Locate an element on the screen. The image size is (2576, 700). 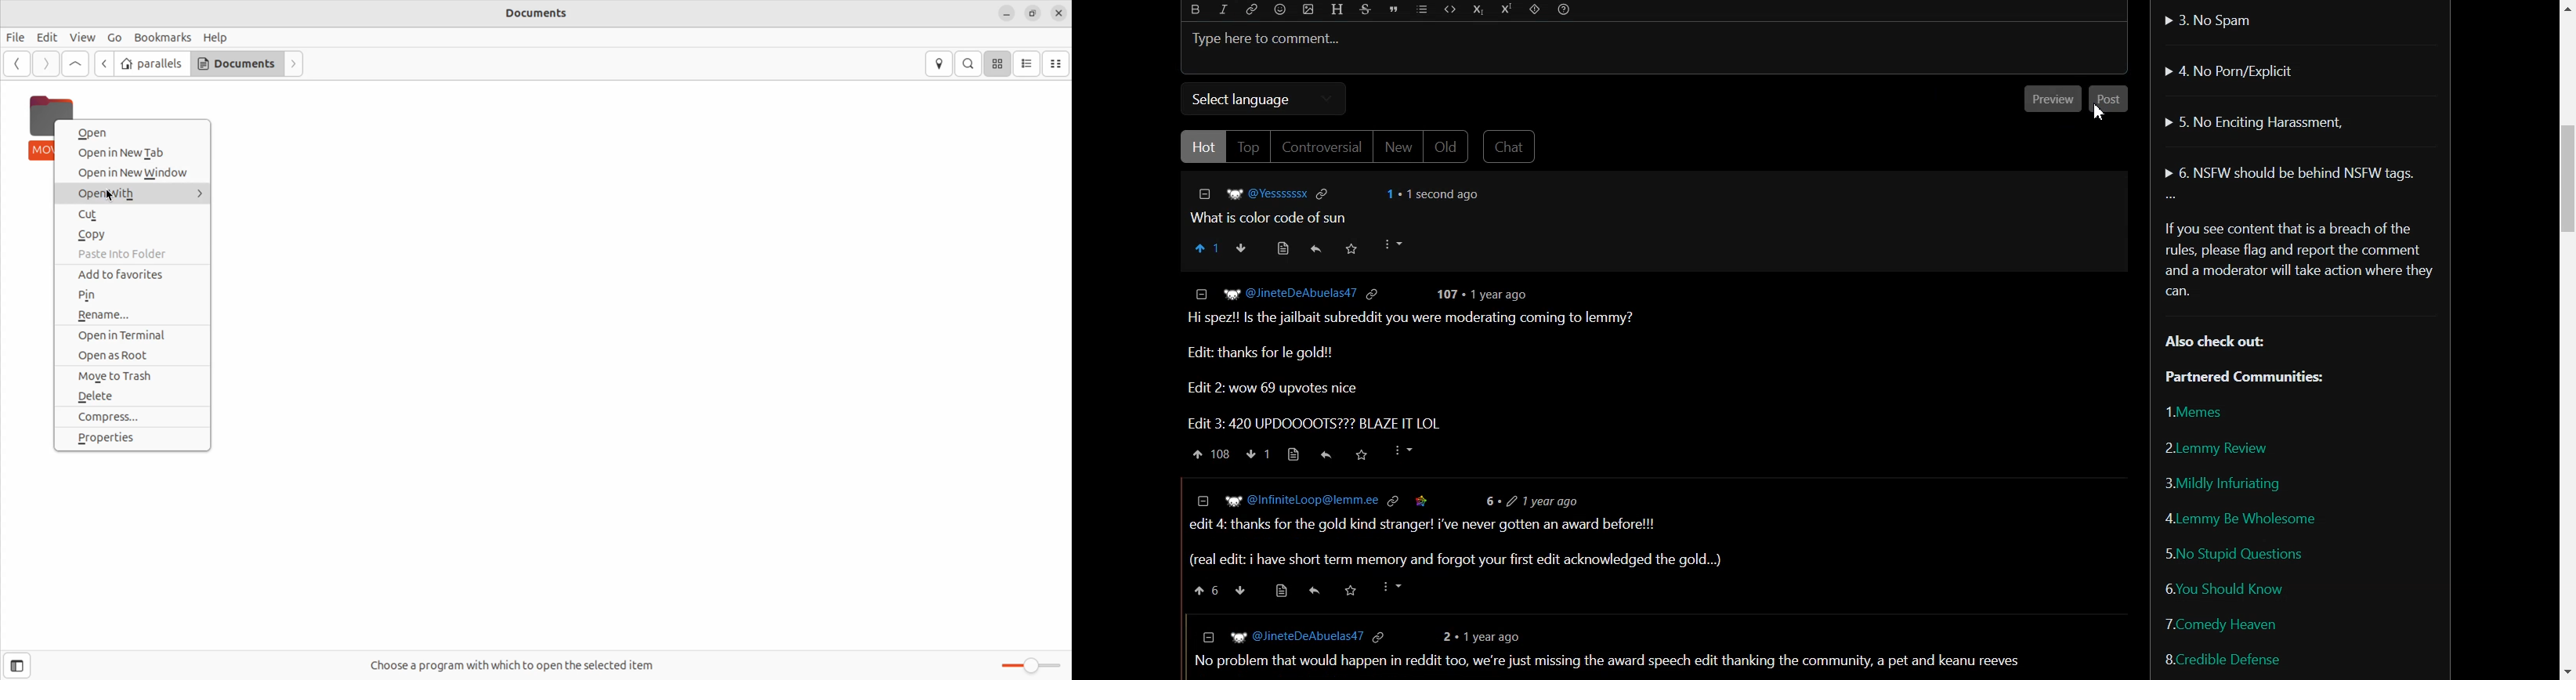
Header is located at coordinates (1337, 9).